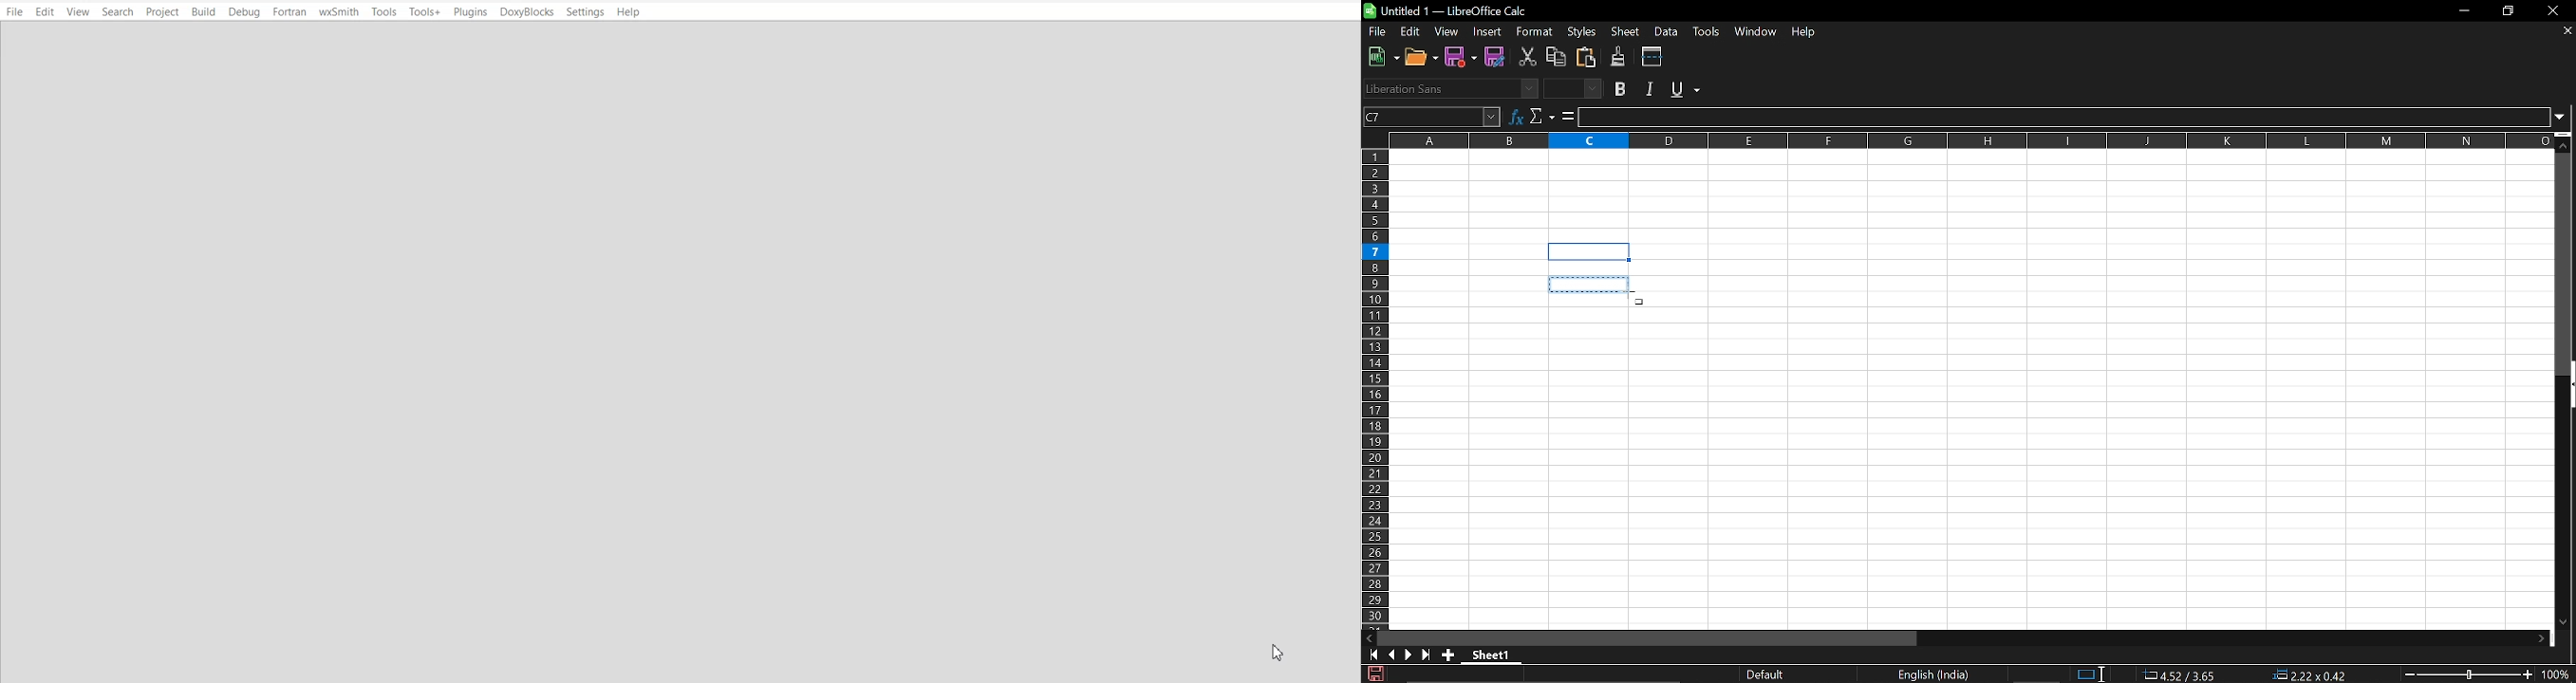 The width and height of the screenshot is (2576, 700). Describe the element at coordinates (2460, 10) in the screenshot. I see `Minimize` at that location.